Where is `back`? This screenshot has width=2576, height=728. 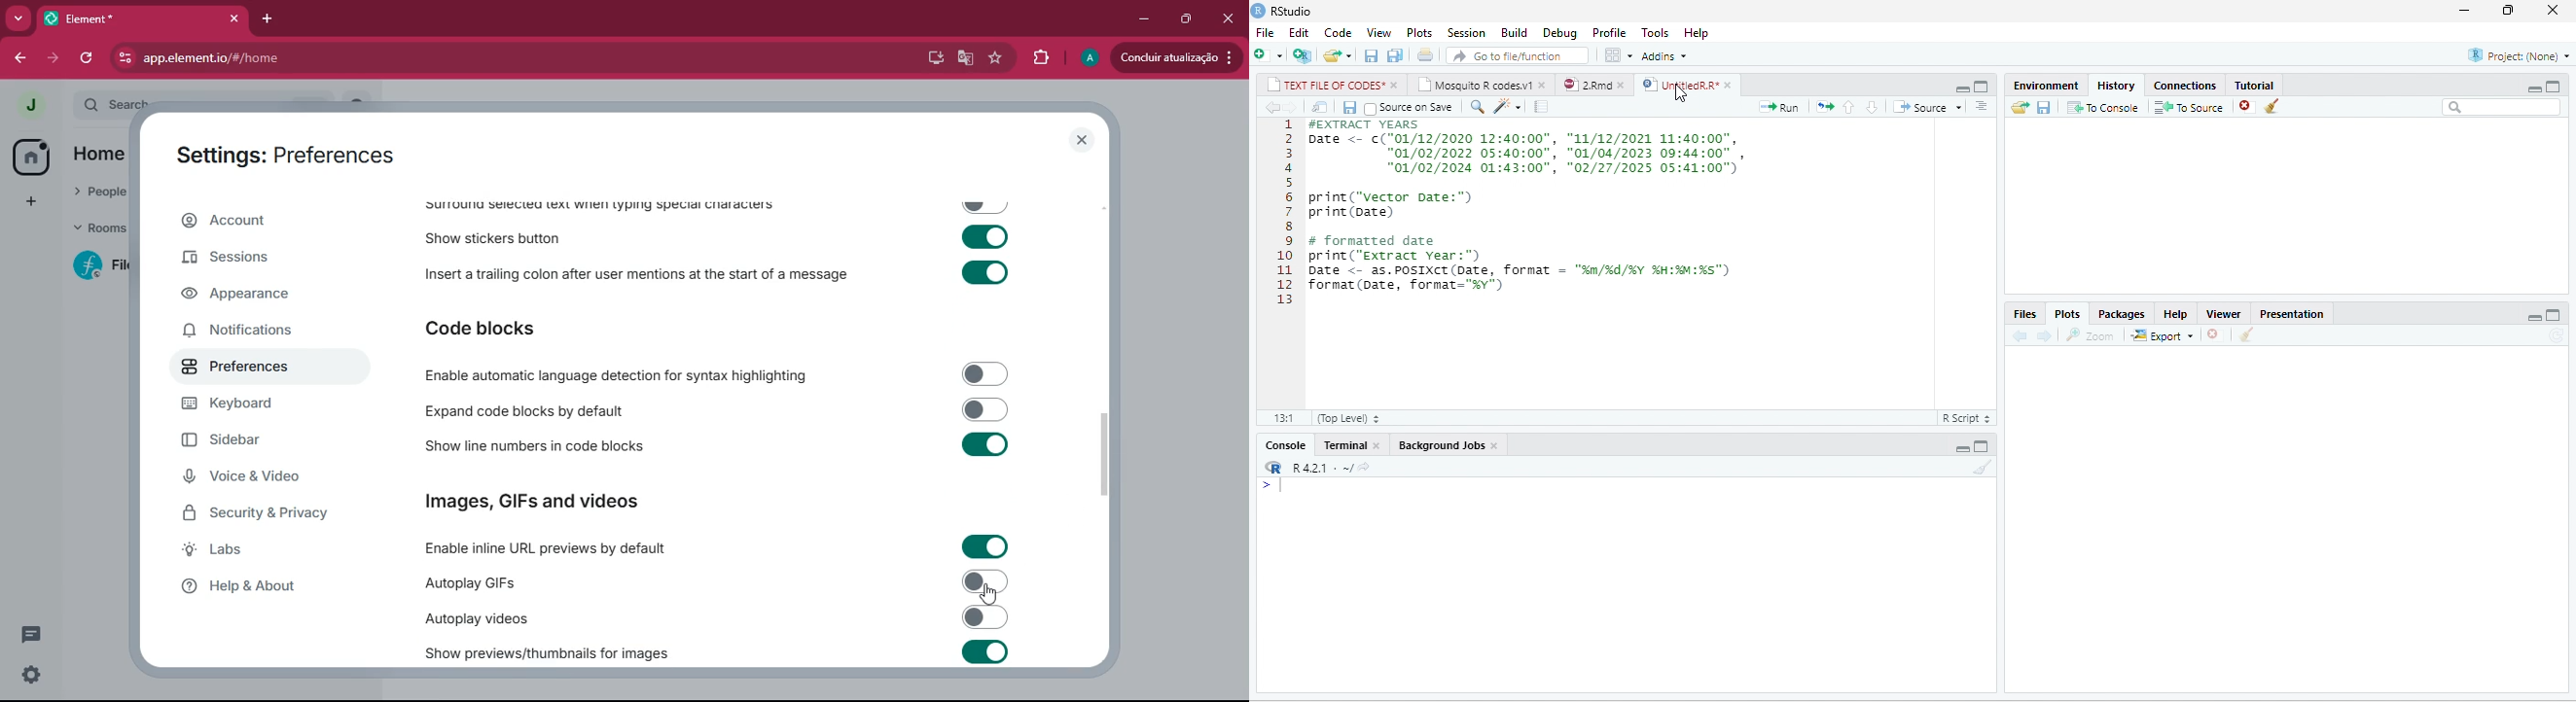
back is located at coordinates (1271, 107).